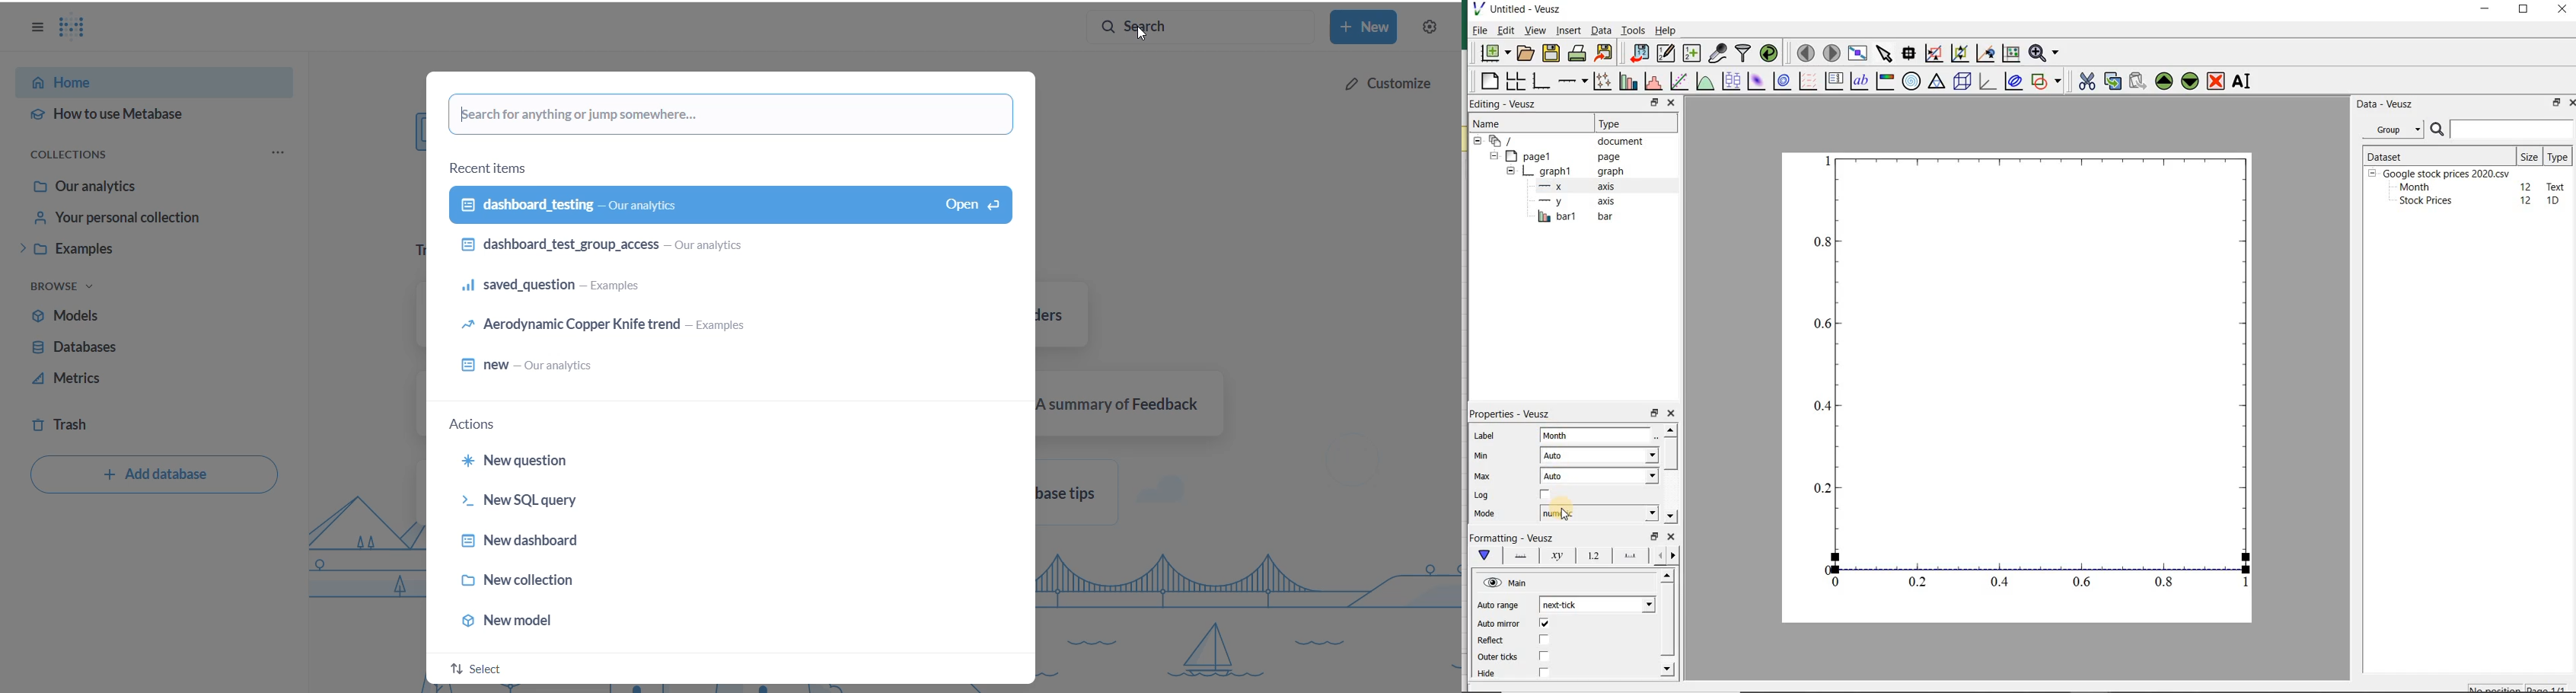 This screenshot has width=2576, height=700. I want to click on cursor, so click(1563, 514).